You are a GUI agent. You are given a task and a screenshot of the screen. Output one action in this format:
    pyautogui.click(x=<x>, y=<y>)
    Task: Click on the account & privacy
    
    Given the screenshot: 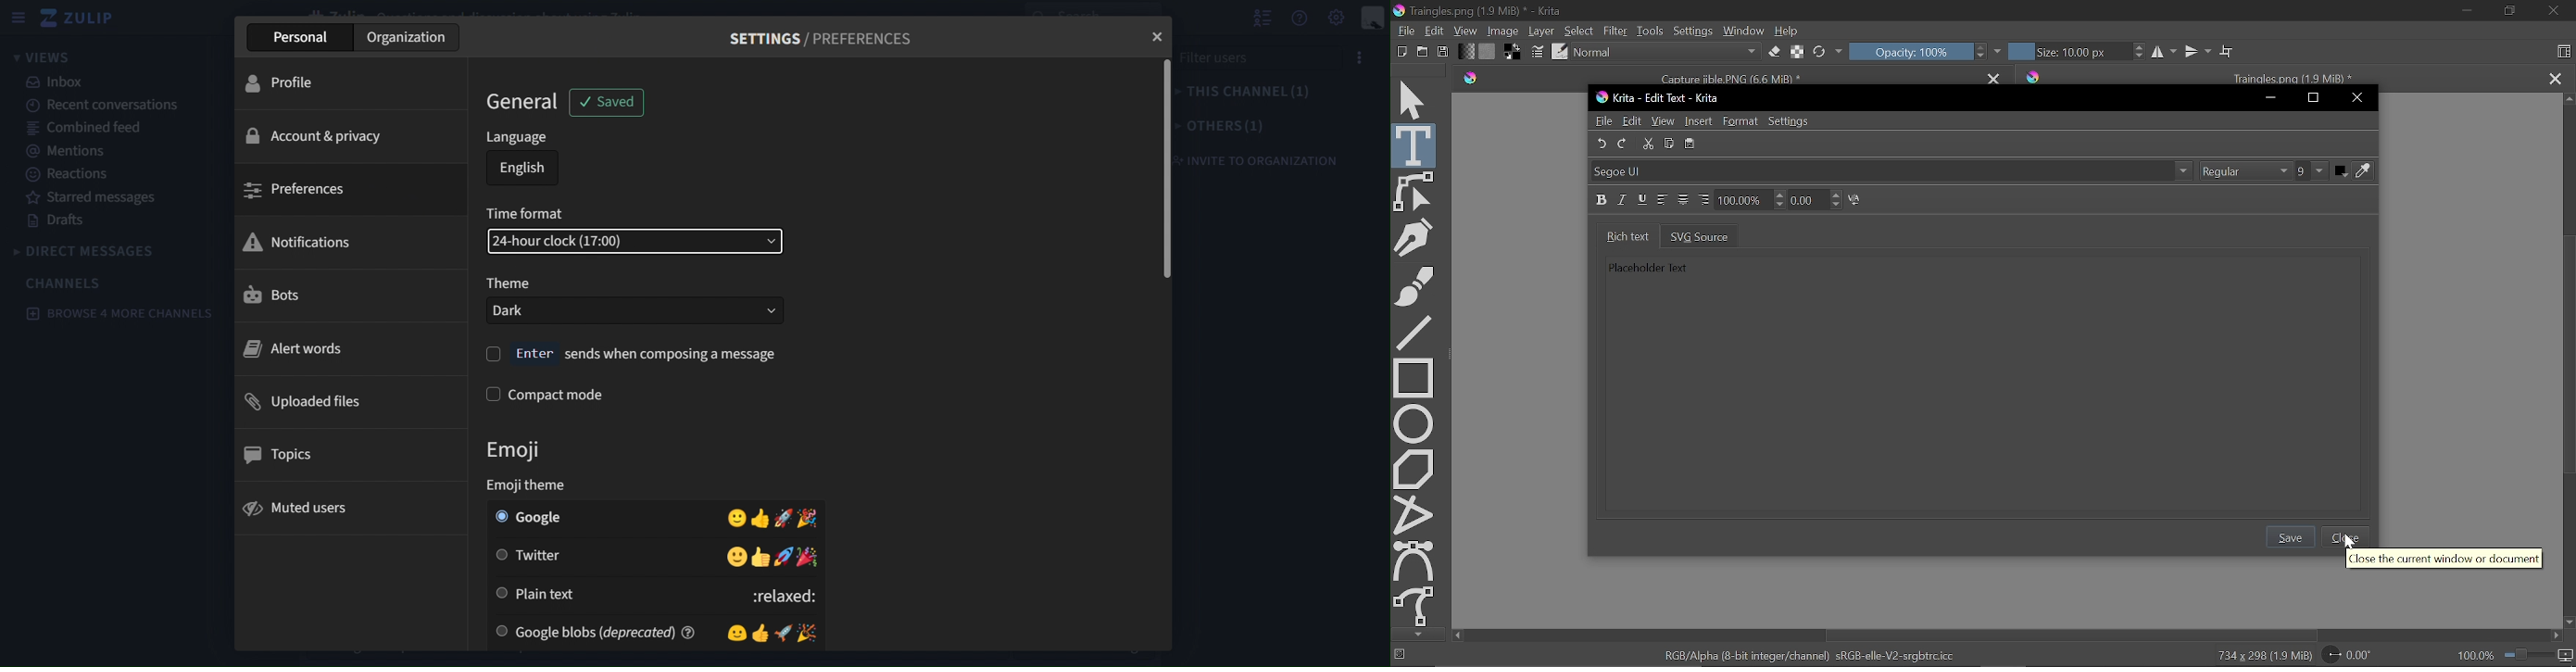 What is the action you would take?
    pyautogui.click(x=346, y=136)
    